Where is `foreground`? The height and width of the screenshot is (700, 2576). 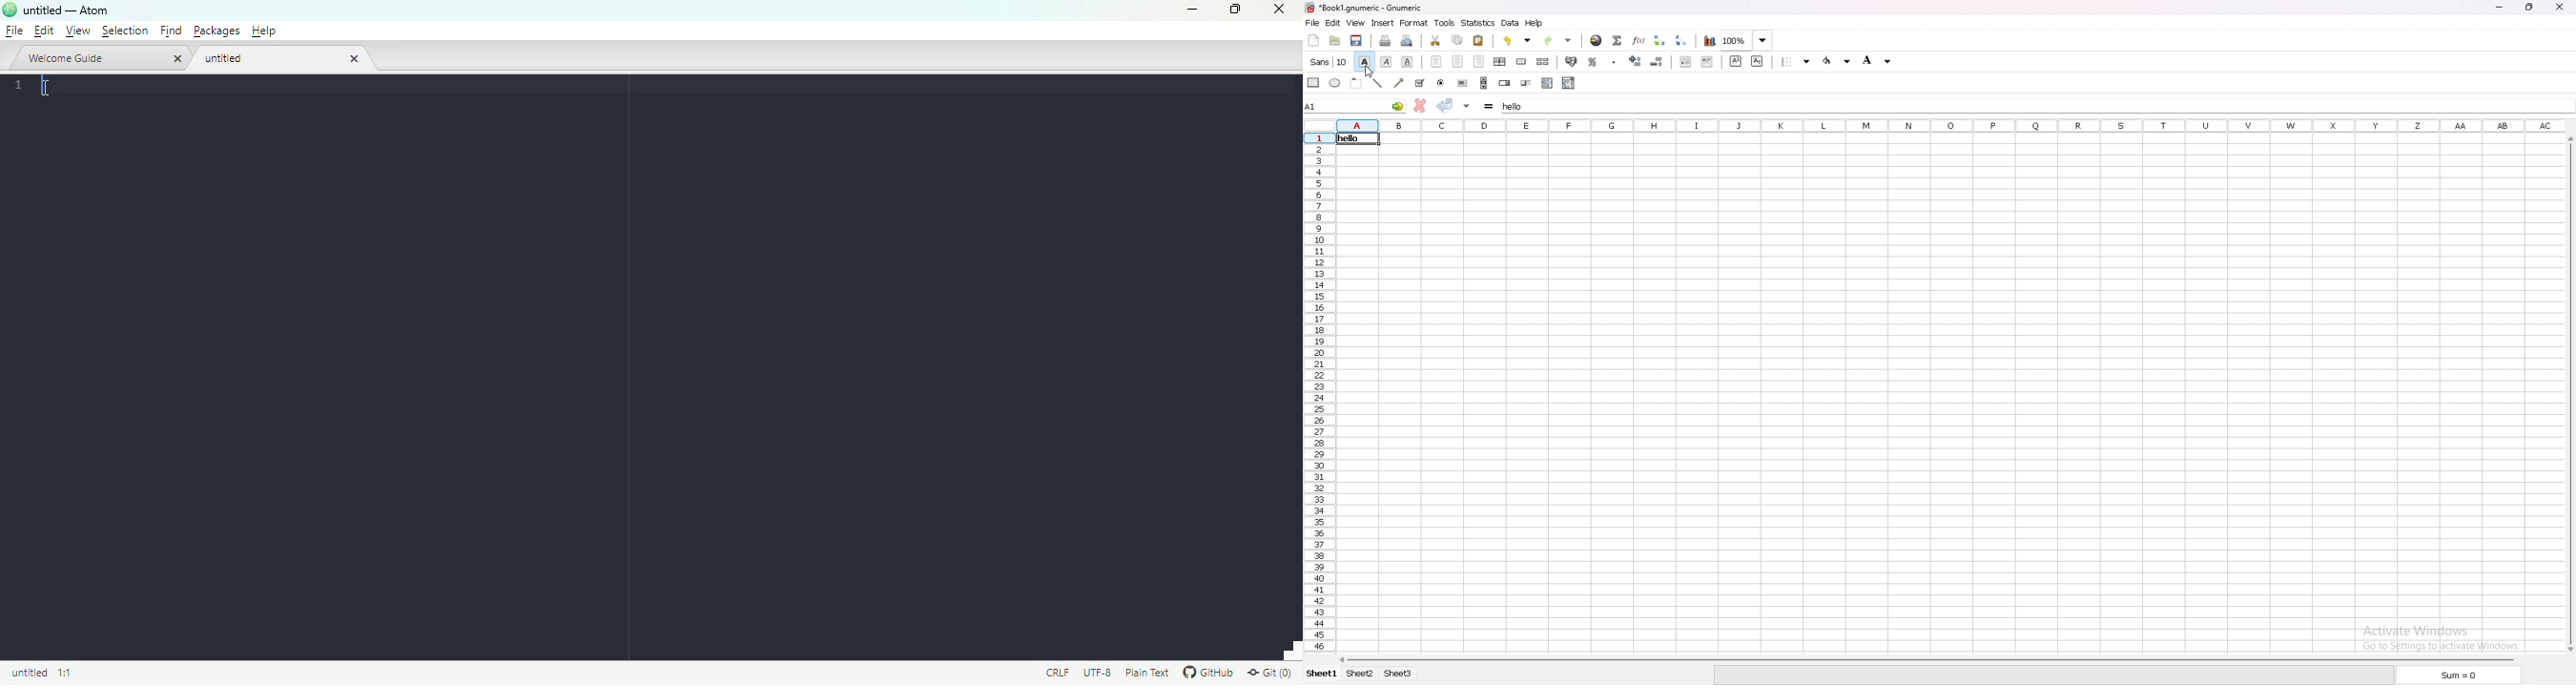
foreground is located at coordinates (1879, 59).